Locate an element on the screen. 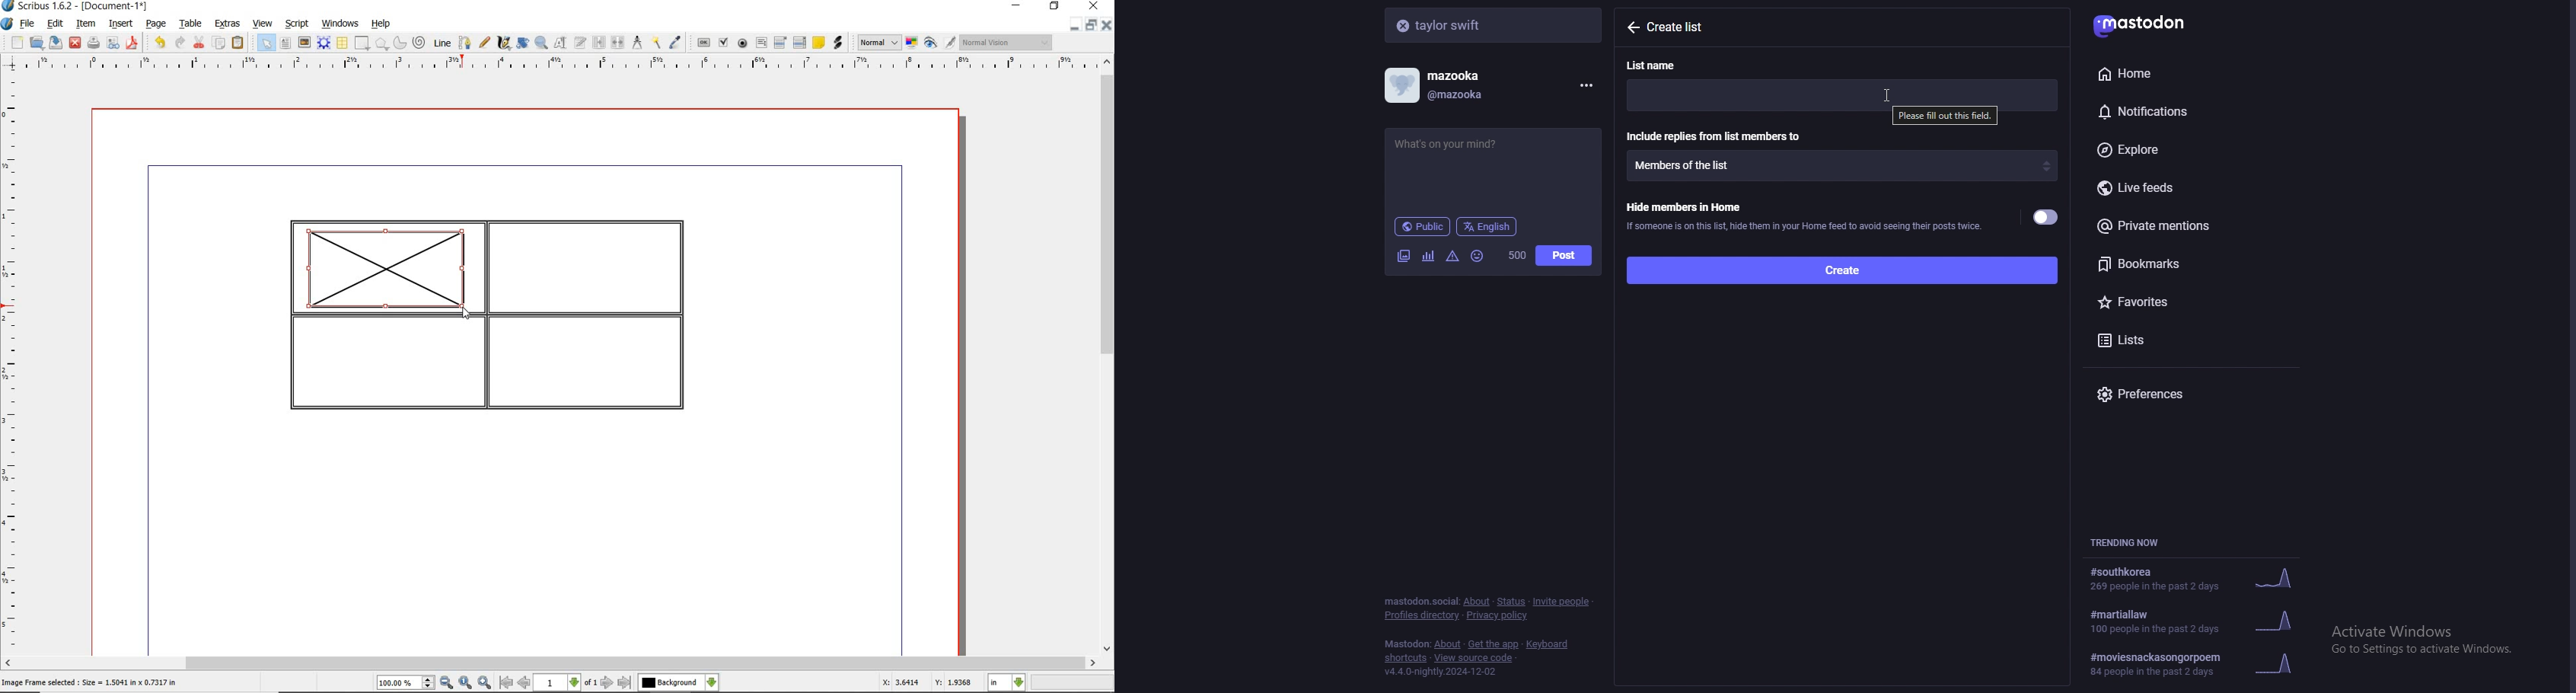  extras is located at coordinates (228, 24).